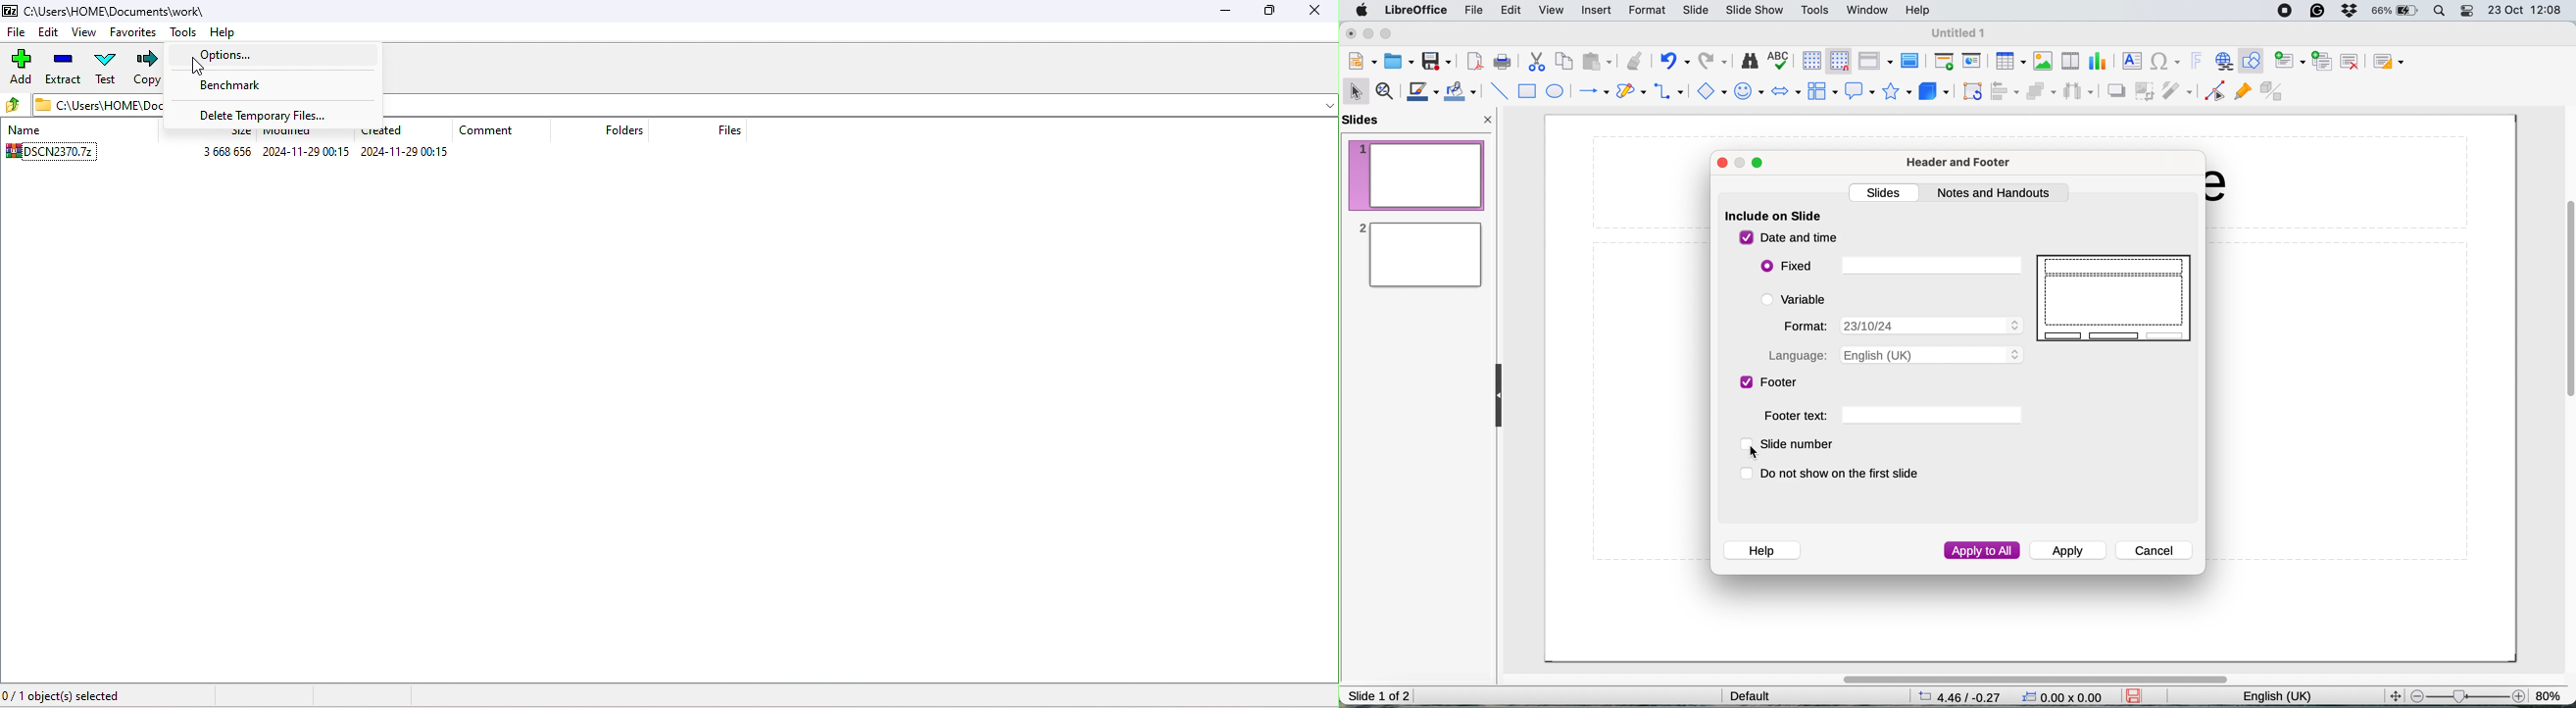  Describe the element at coordinates (1475, 10) in the screenshot. I see `file` at that location.